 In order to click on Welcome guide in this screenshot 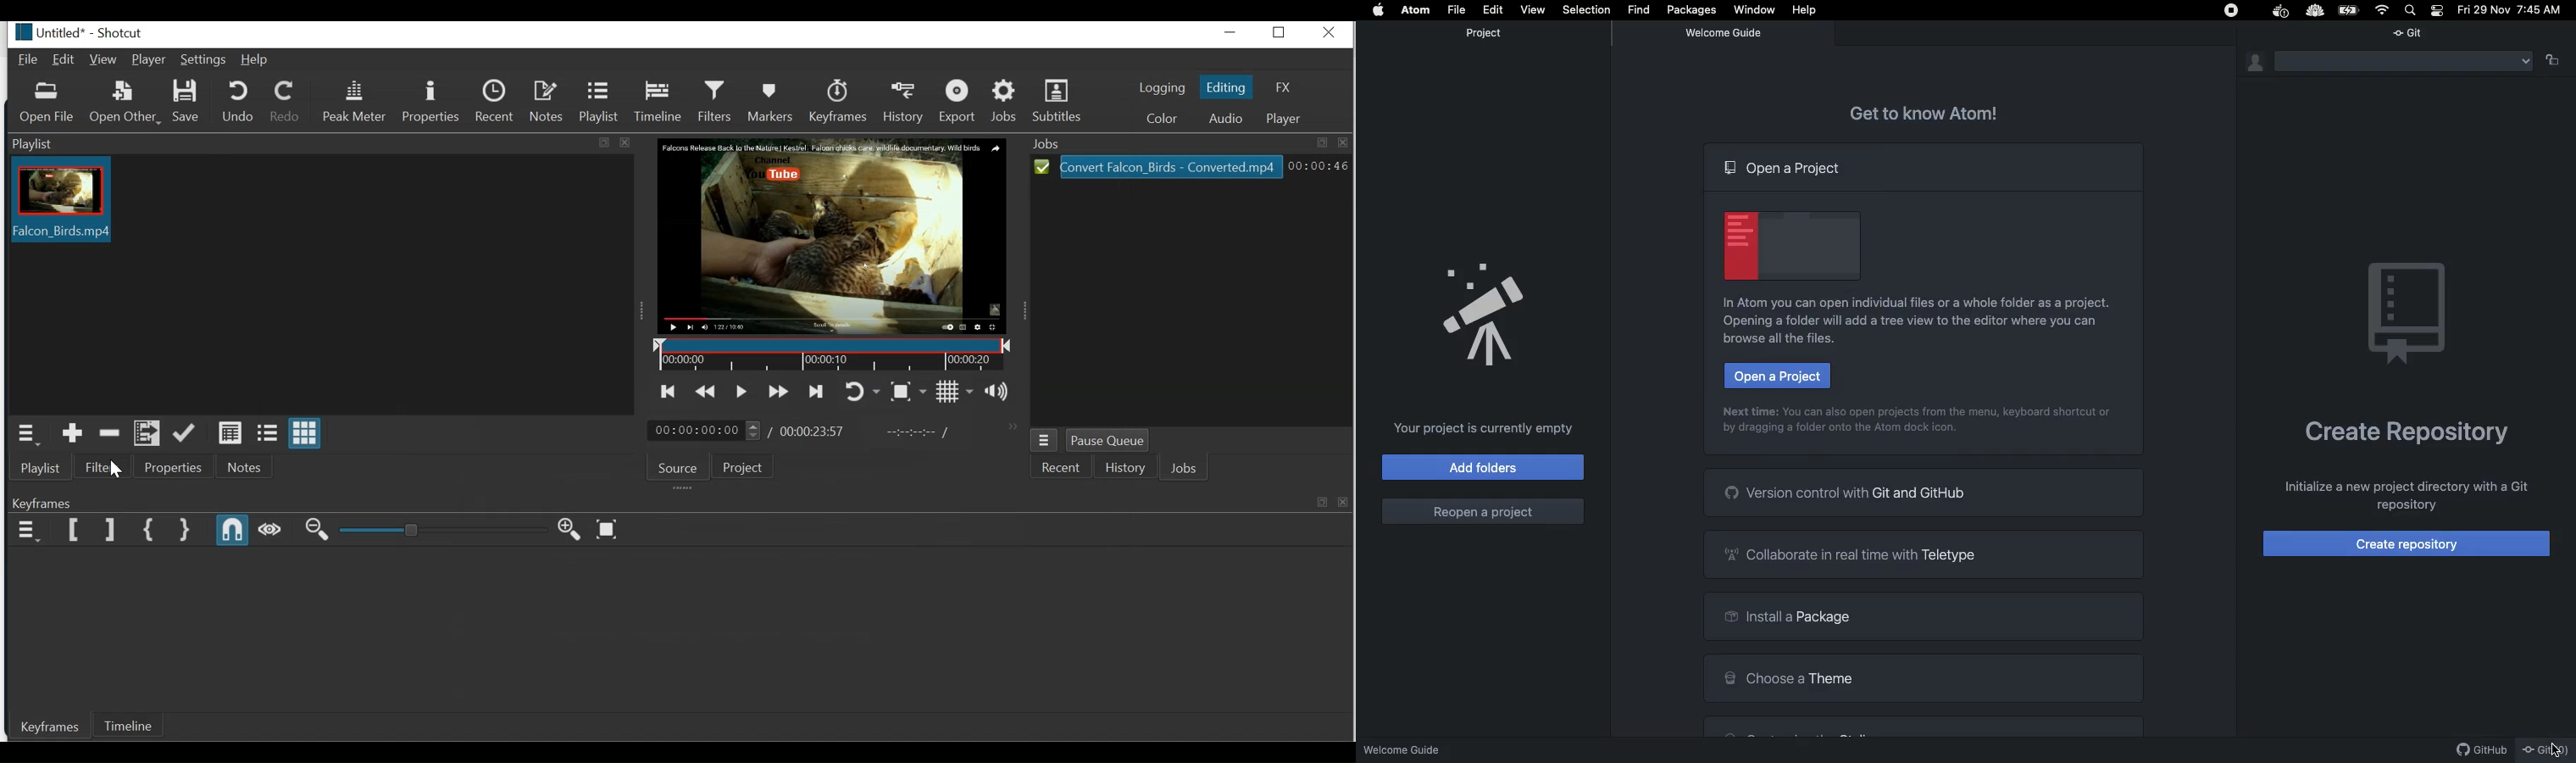, I will do `click(1726, 33)`.